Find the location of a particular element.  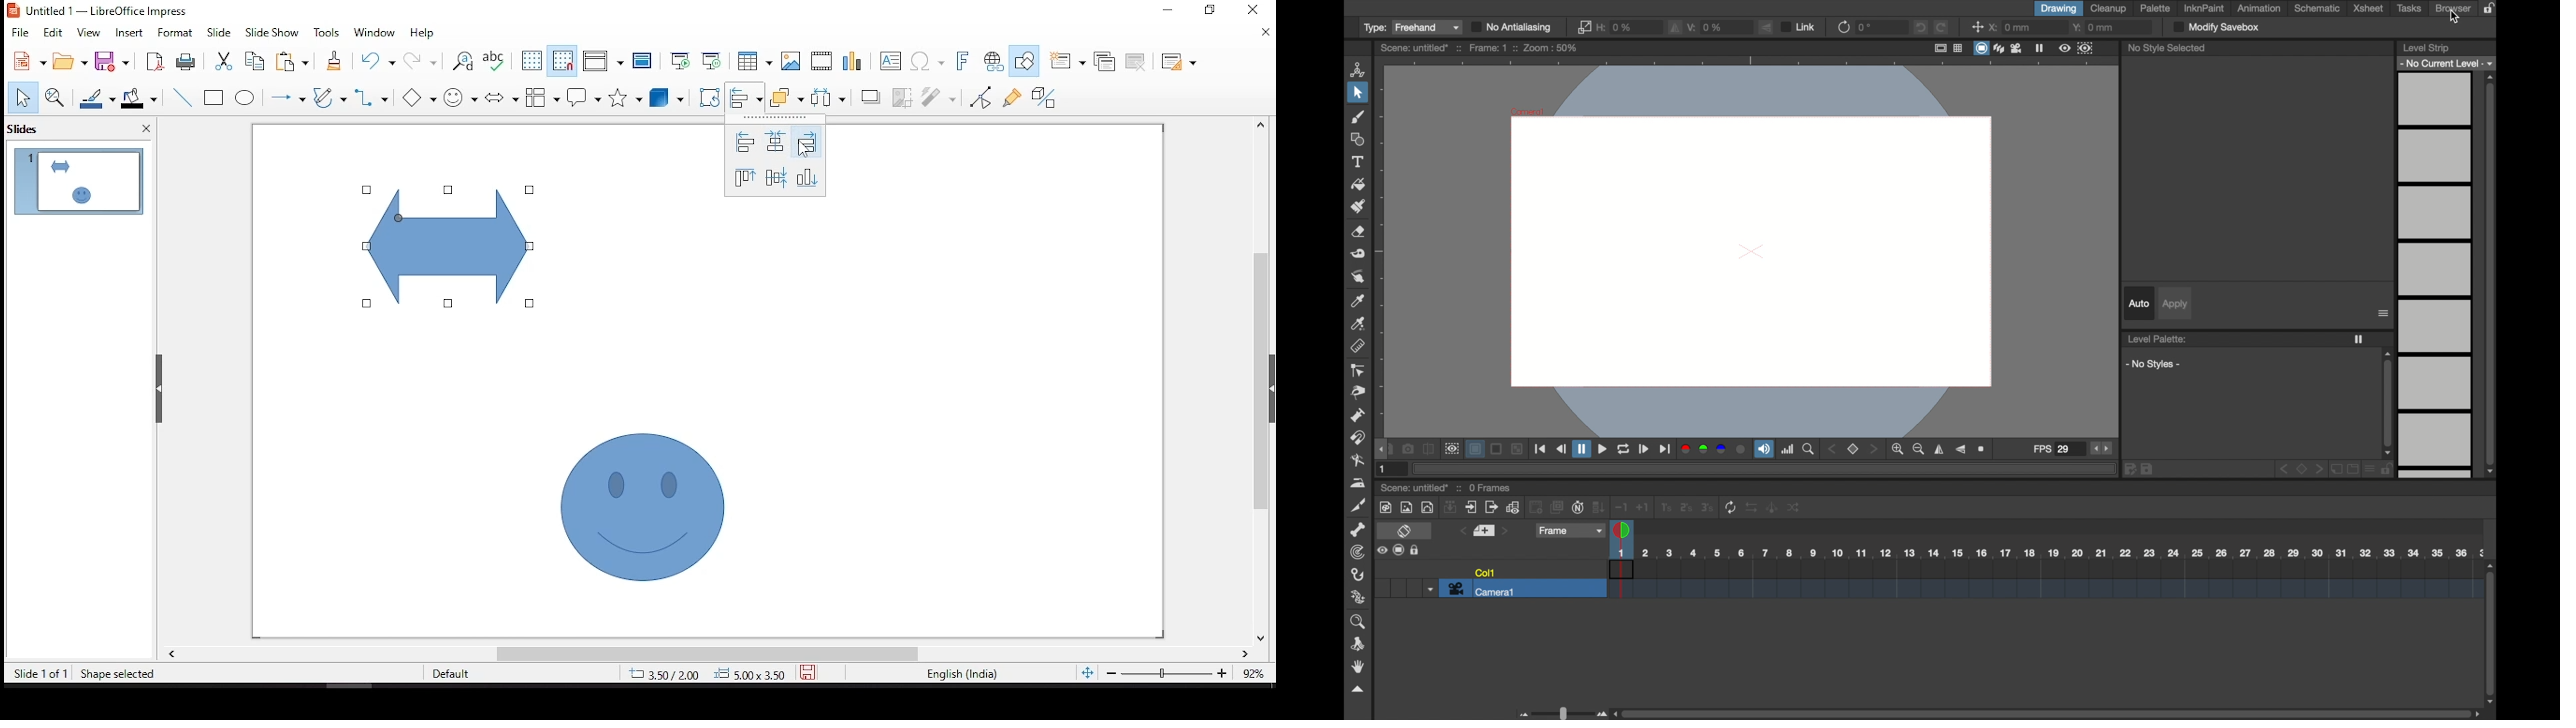

cleanup is located at coordinates (2111, 9).